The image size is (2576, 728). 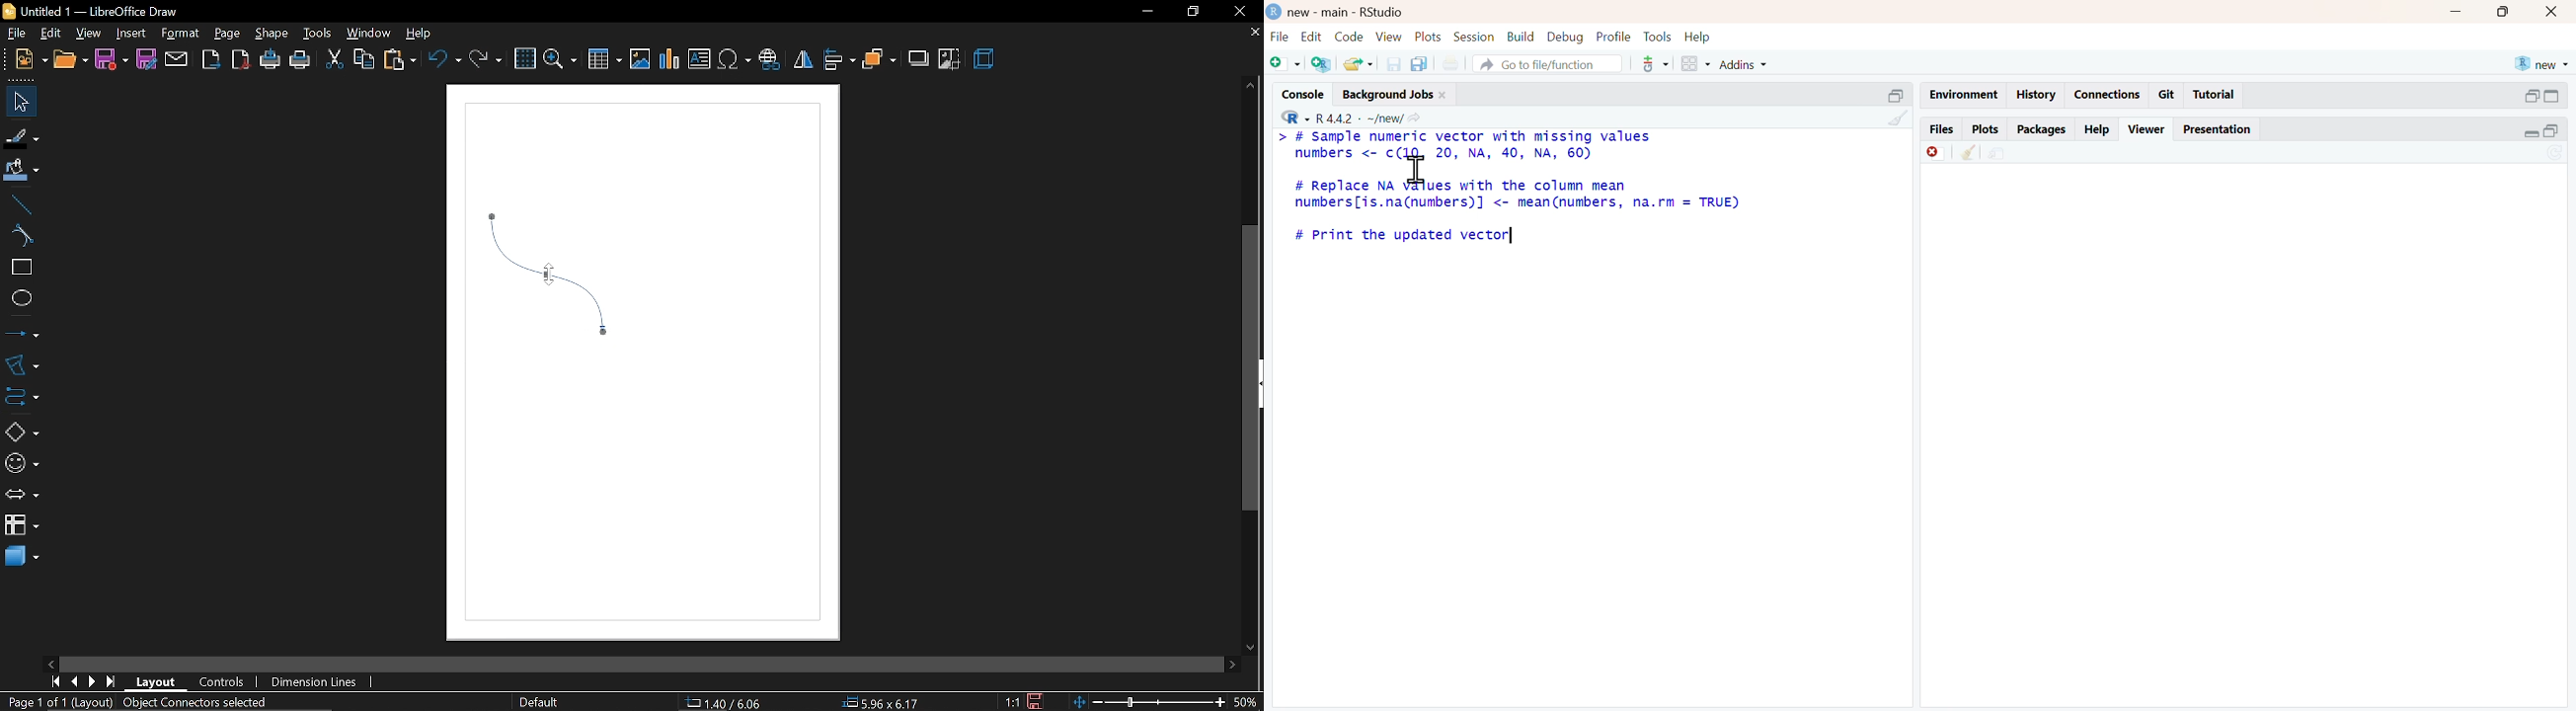 I want to click on arrange, so click(x=879, y=59).